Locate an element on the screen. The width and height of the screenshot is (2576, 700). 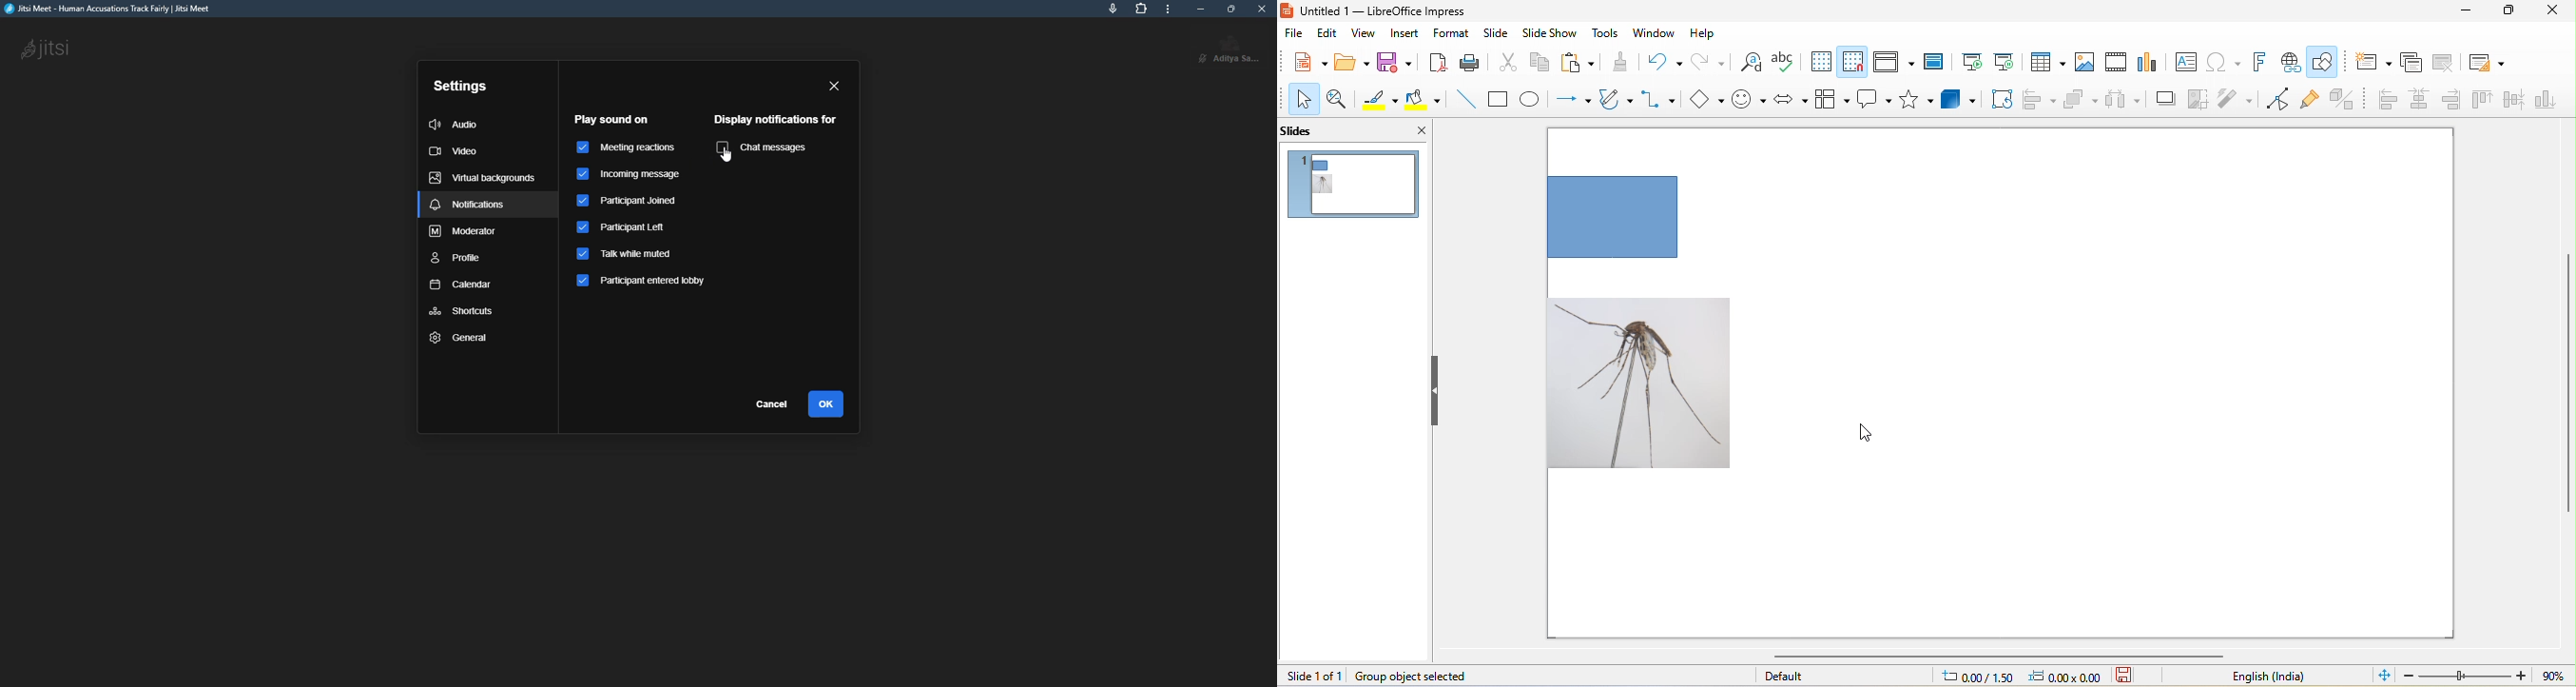
symbol shape is located at coordinates (1747, 101).